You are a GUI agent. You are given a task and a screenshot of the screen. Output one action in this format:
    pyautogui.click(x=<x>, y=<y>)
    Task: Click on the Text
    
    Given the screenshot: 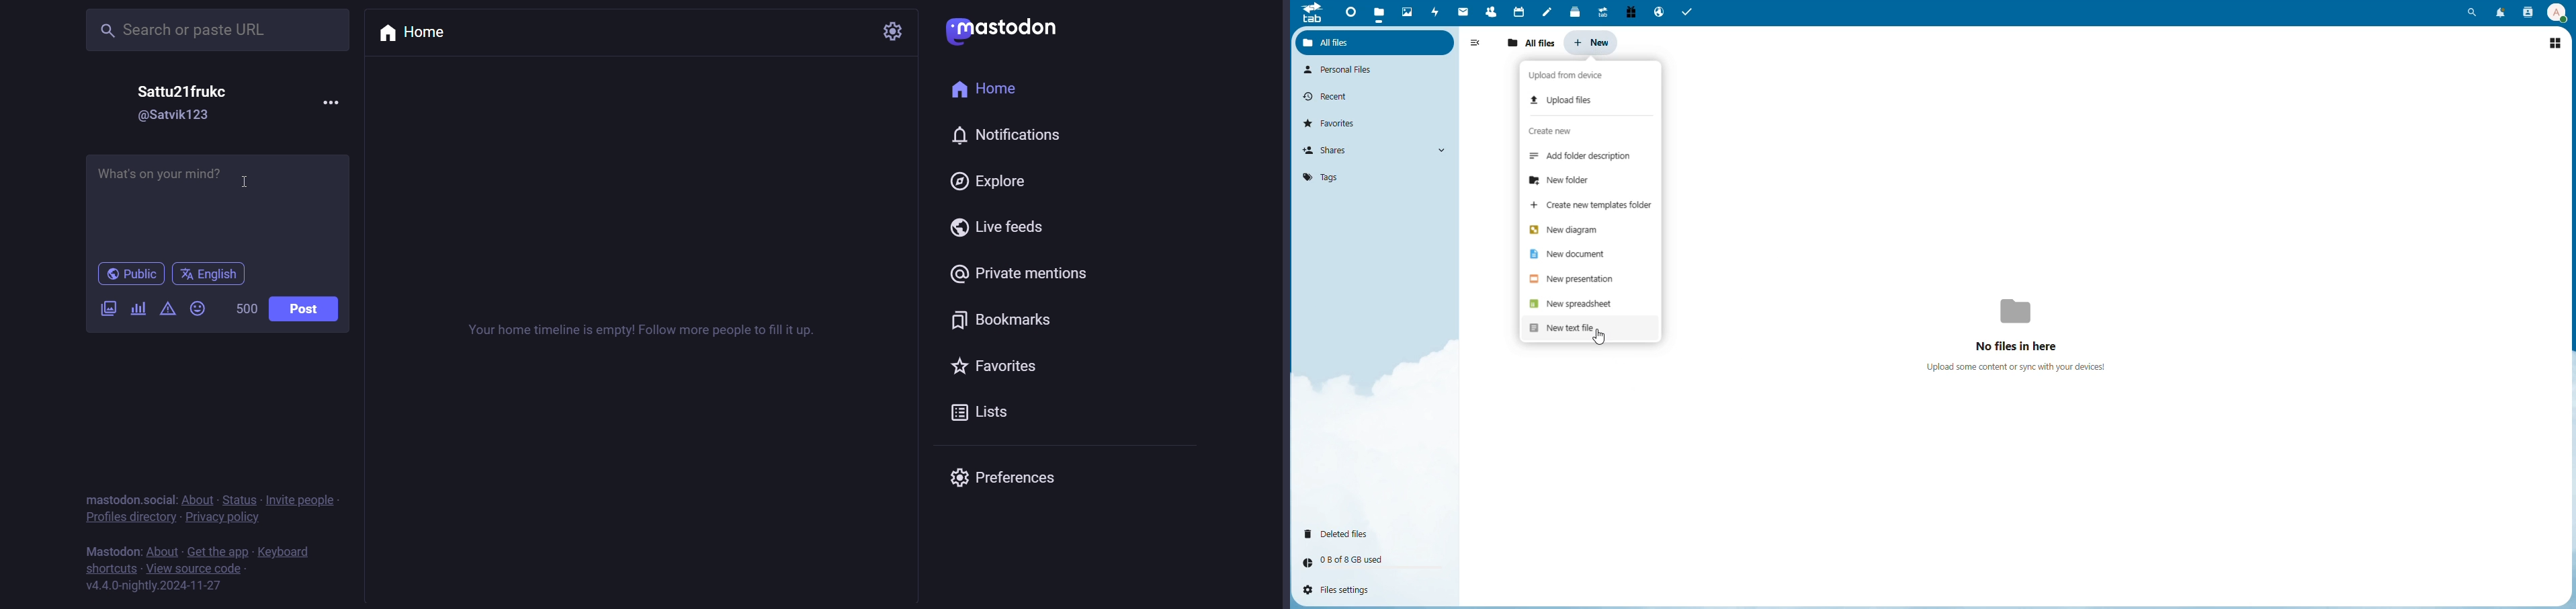 What is the action you would take?
    pyautogui.click(x=2024, y=330)
    